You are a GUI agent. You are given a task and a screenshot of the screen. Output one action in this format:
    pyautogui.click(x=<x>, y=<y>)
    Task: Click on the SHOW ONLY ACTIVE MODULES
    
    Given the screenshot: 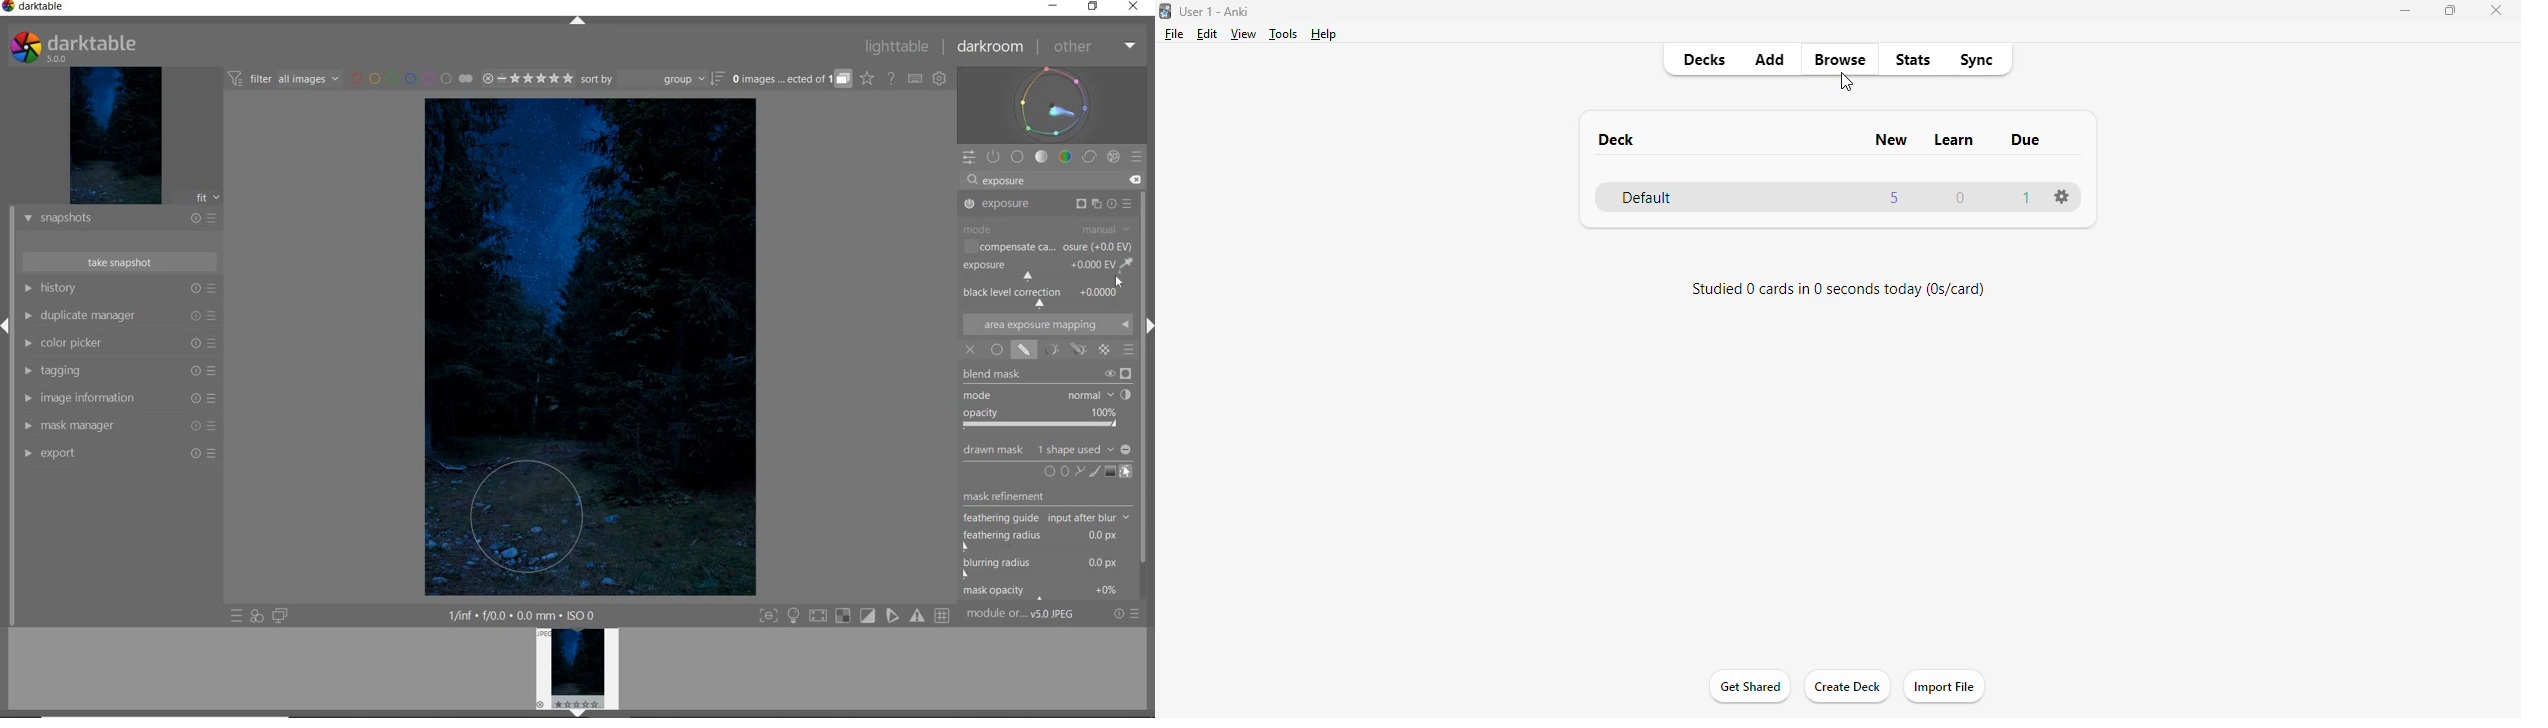 What is the action you would take?
    pyautogui.click(x=994, y=157)
    